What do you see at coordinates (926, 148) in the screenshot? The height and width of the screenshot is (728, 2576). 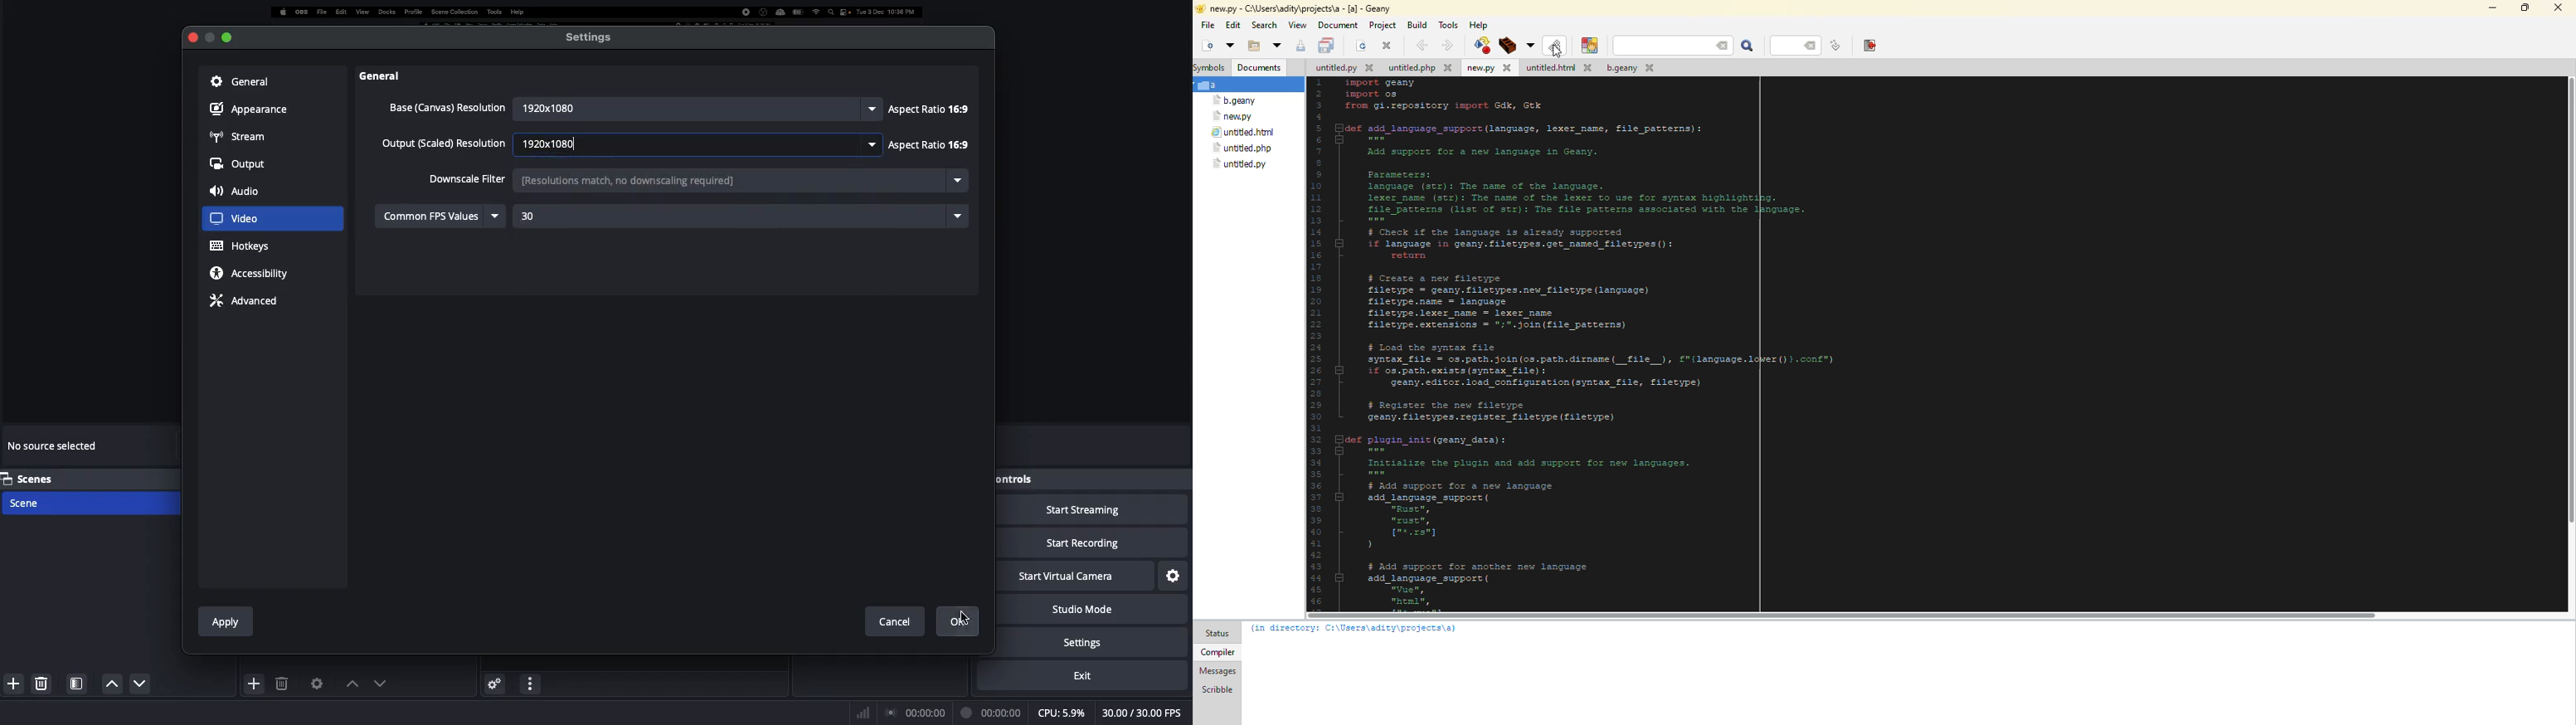 I see `Aspect ratio: 16:10` at bounding box center [926, 148].